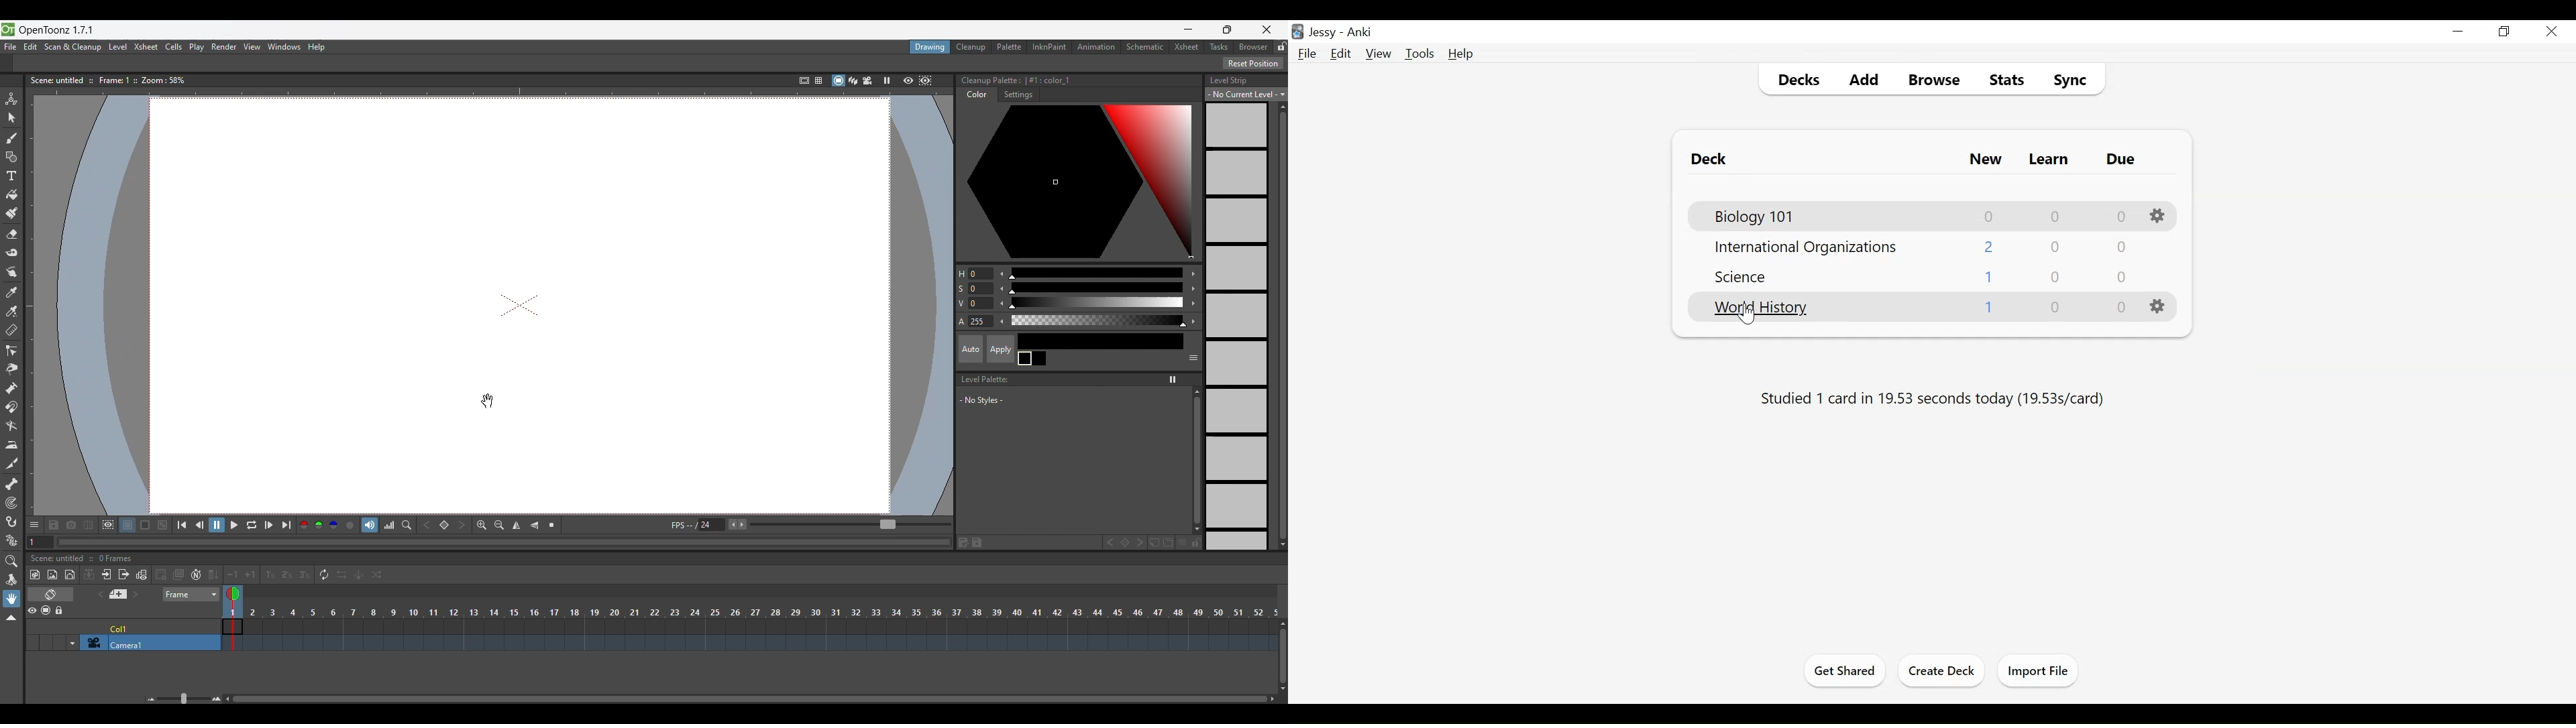  I want to click on New Card Count, so click(1989, 246).